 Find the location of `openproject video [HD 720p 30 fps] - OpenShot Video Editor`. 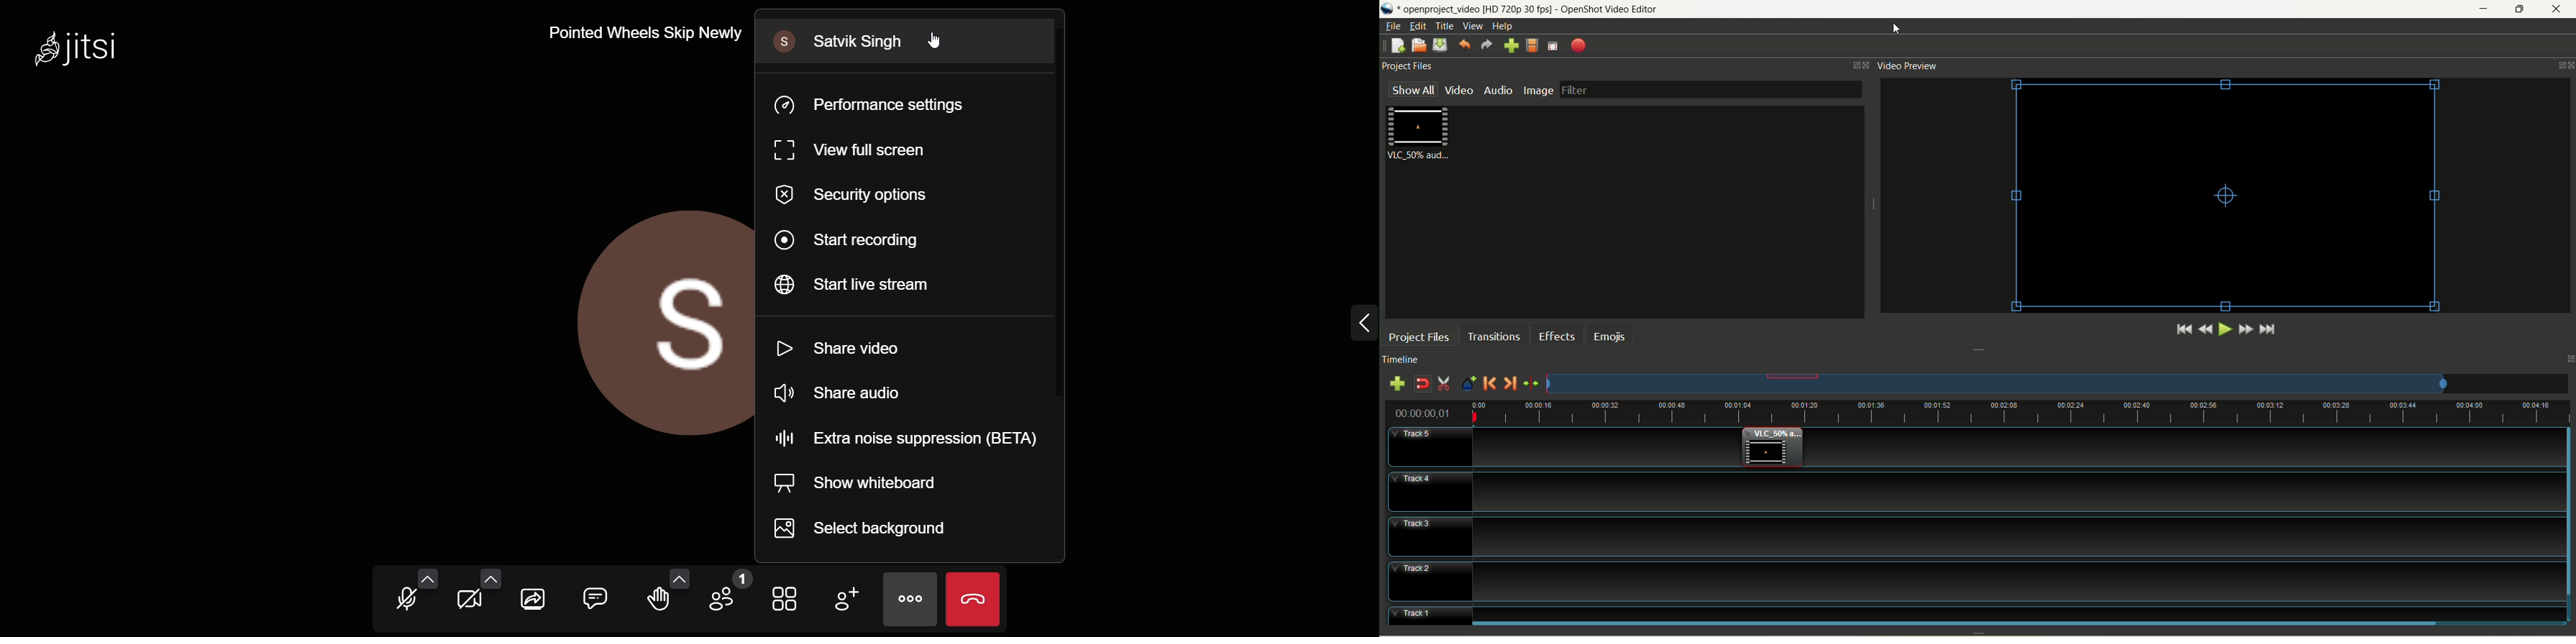

openproject video [HD 720p 30 fps] - OpenShot Video Editor is located at coordinates (1564, 7).